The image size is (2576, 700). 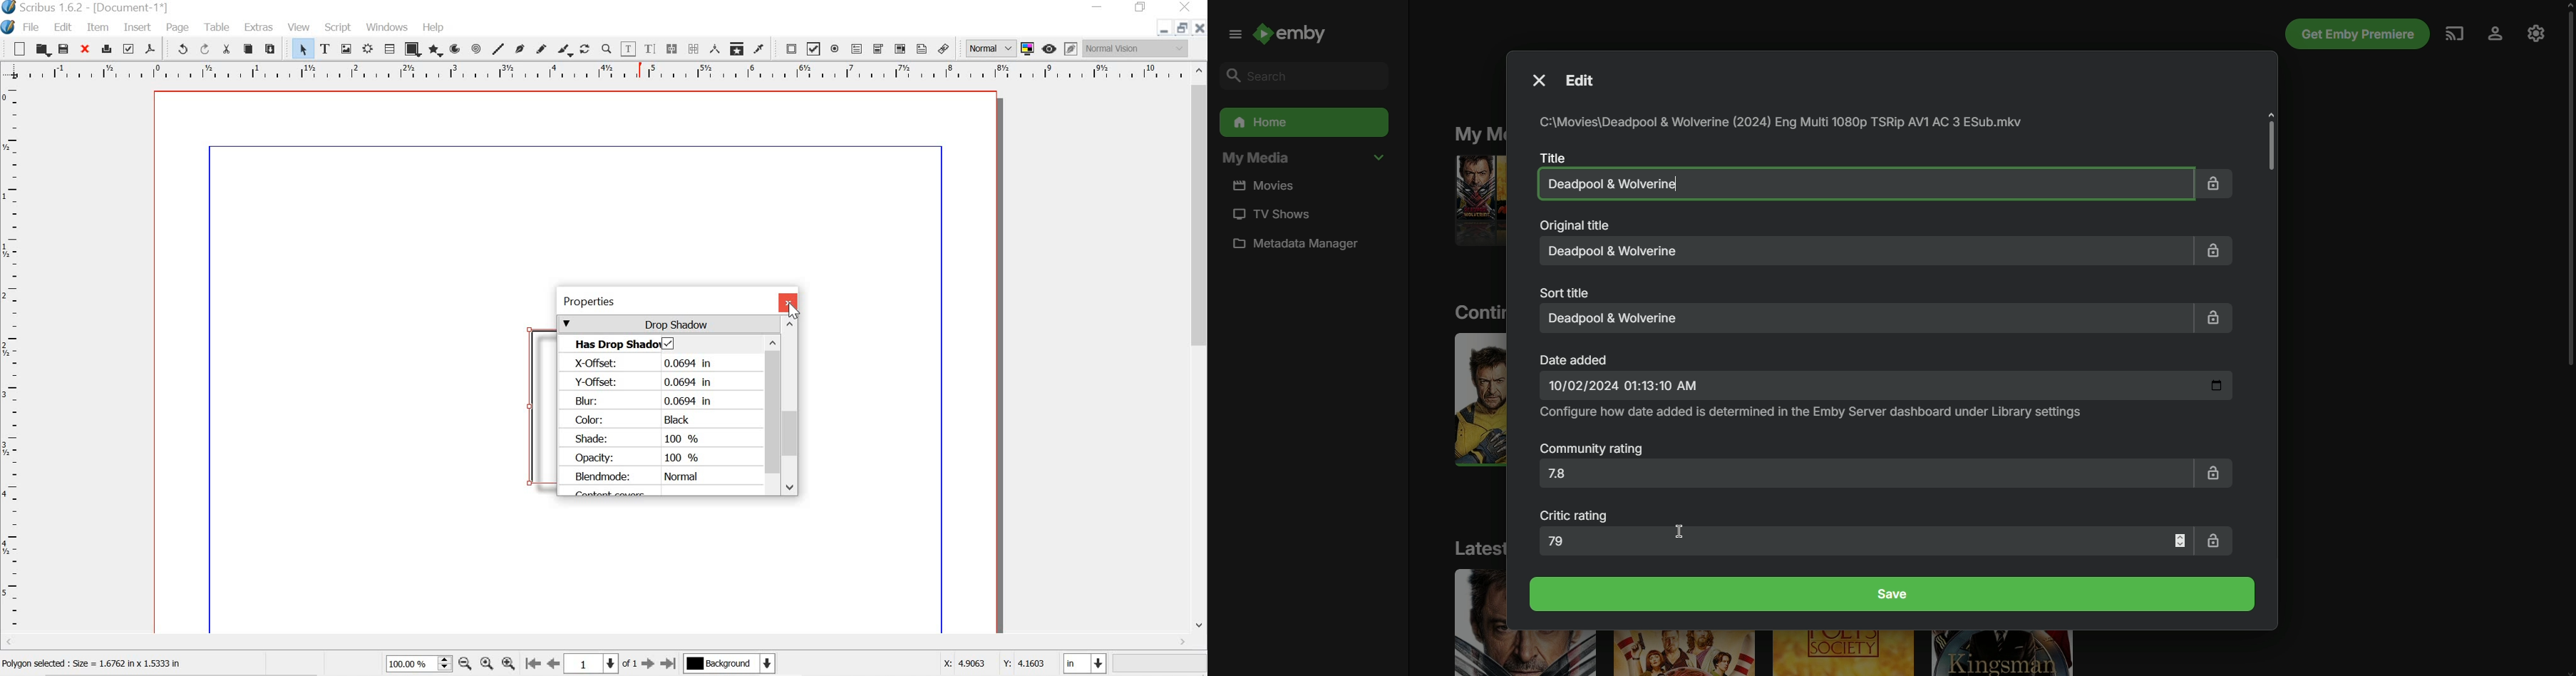 What do you see at coordinates (1299, 75) in the screenshot?
I see `Search` at bounding box center [1299, 75].